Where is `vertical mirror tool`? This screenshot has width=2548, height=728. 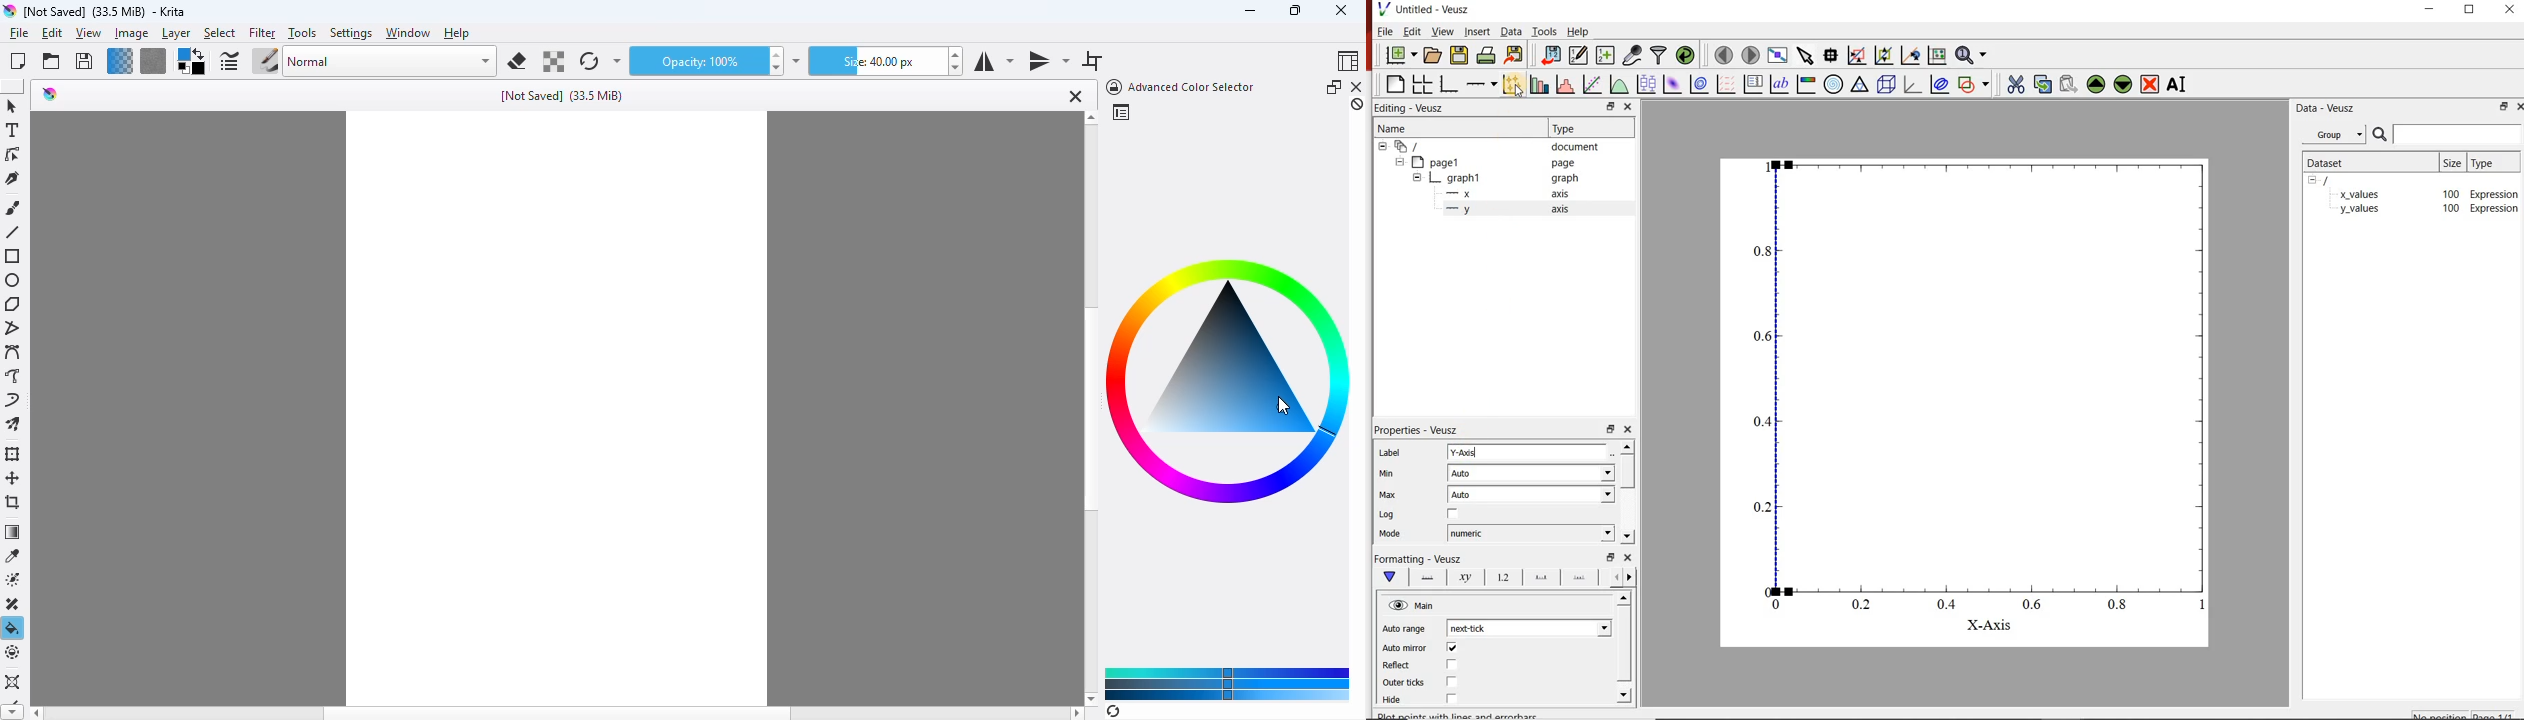
vertical mirror tool is located at coordinates (1048, 62).